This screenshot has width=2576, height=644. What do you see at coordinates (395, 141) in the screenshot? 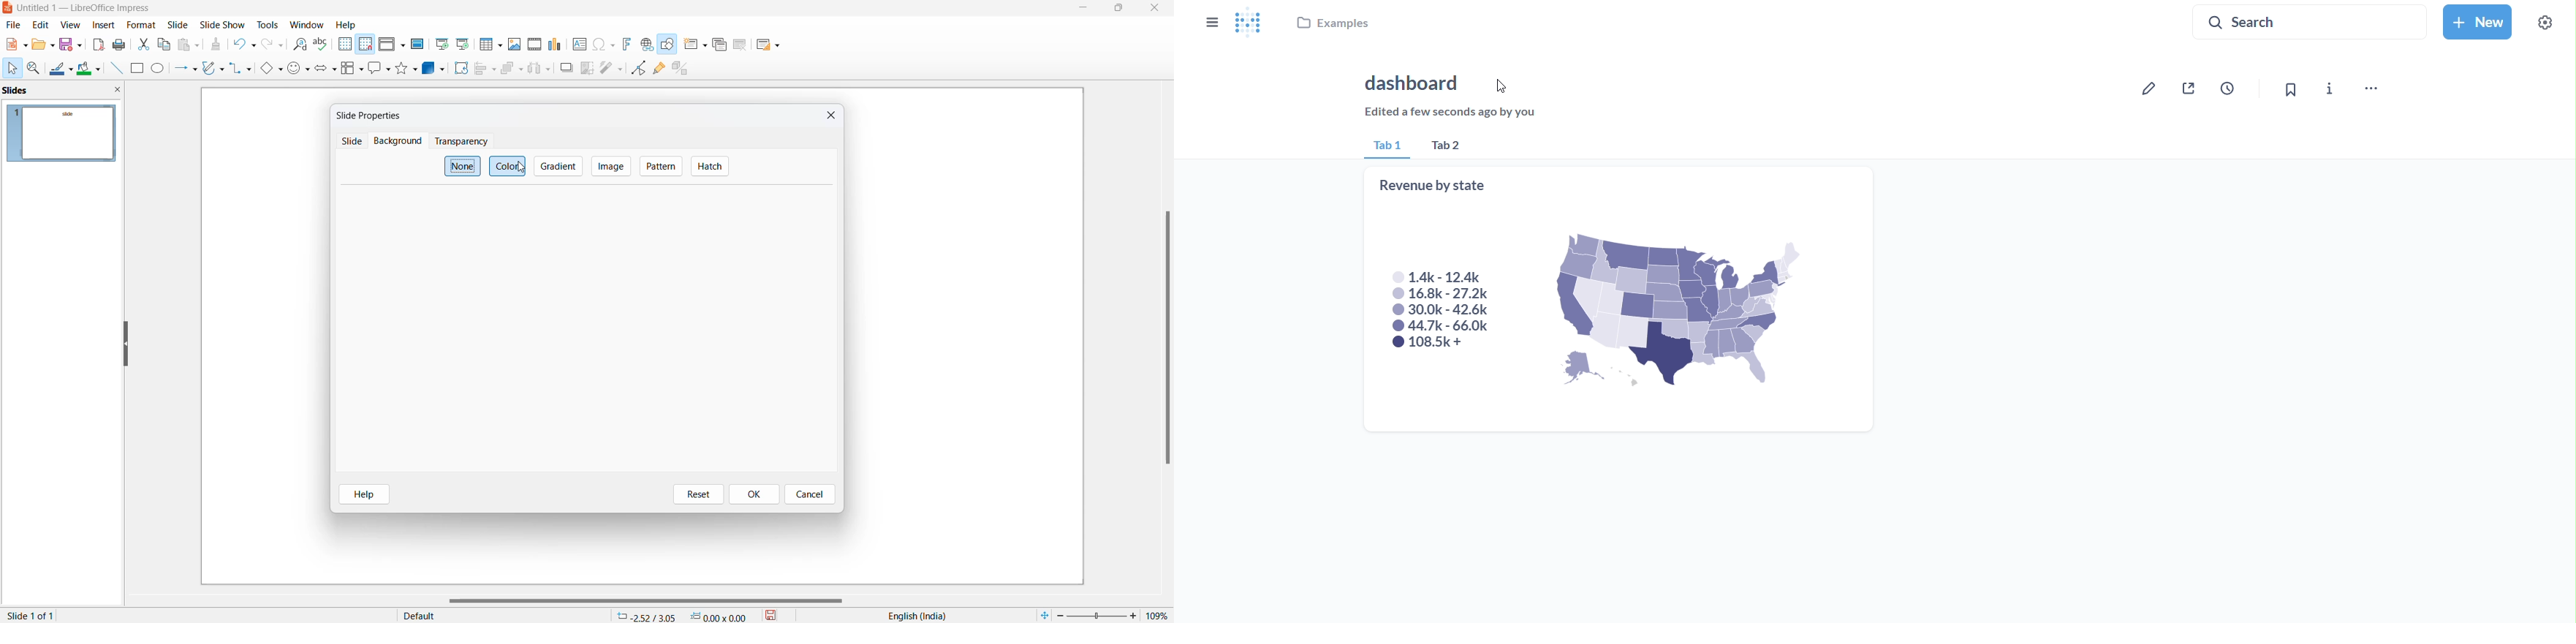
I see `background` at bounding box center [395, 141].